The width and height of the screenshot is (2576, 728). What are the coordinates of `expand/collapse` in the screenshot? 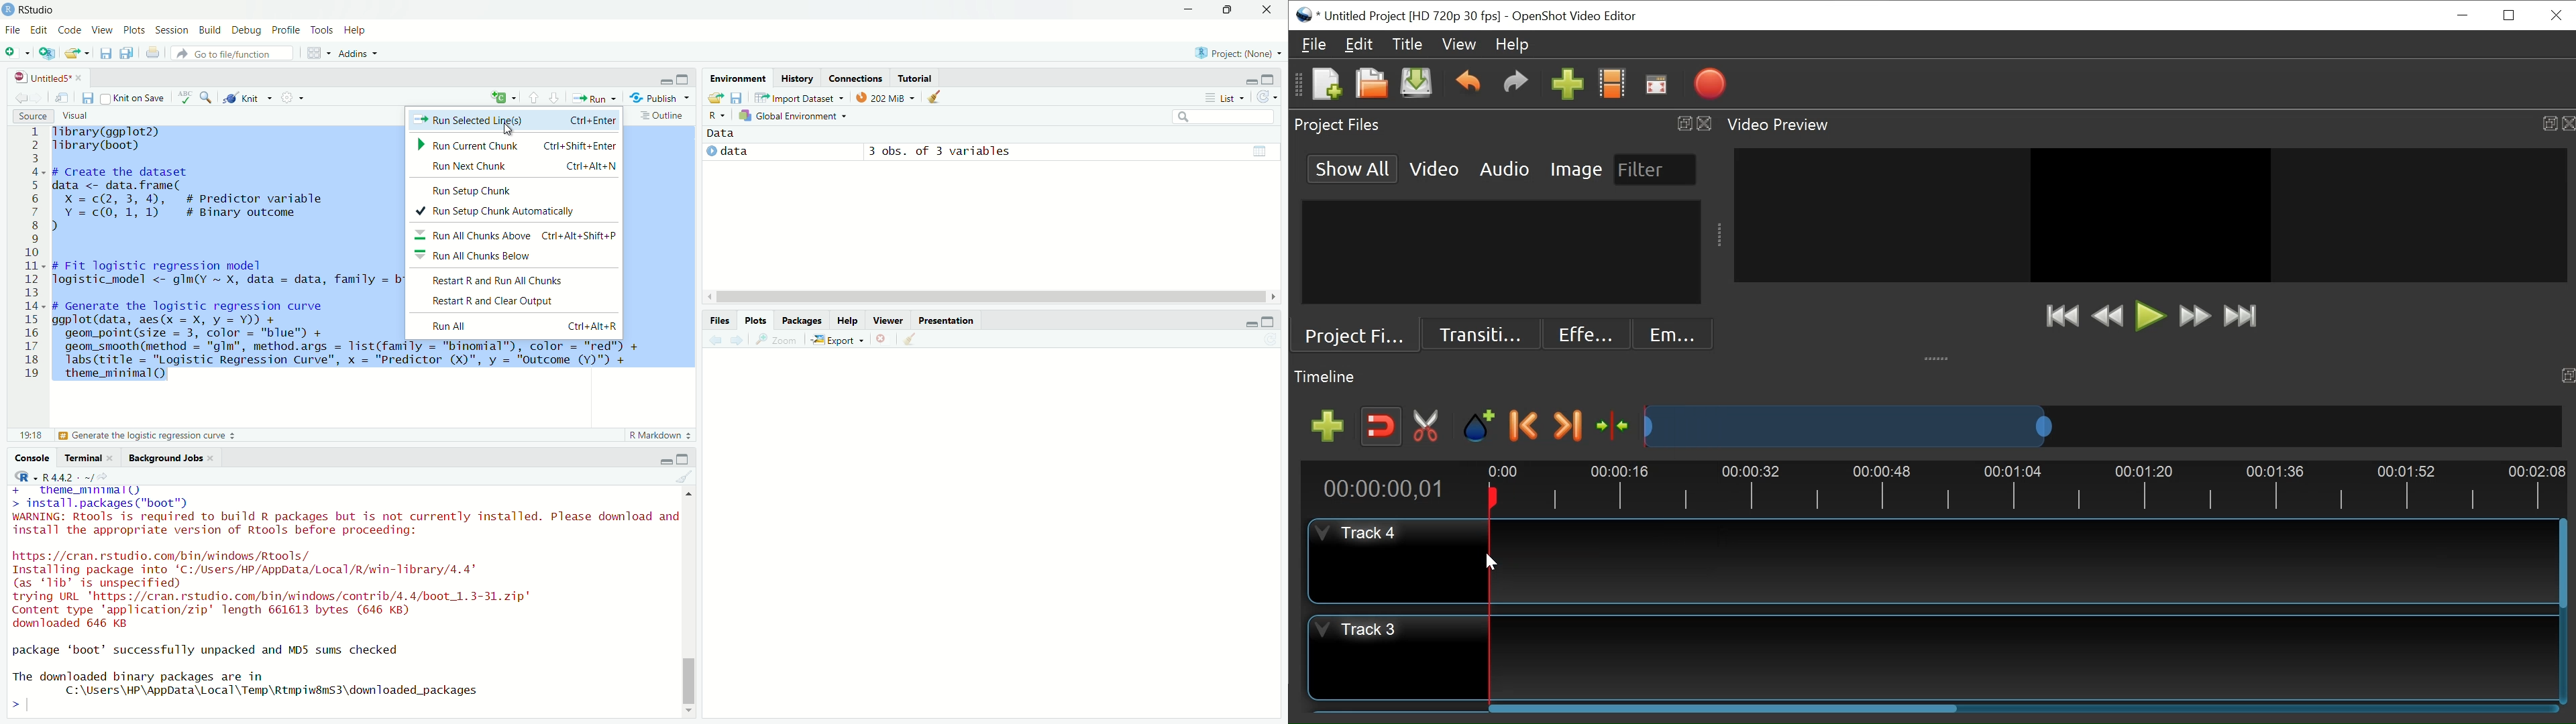 It's located at (710, 151).